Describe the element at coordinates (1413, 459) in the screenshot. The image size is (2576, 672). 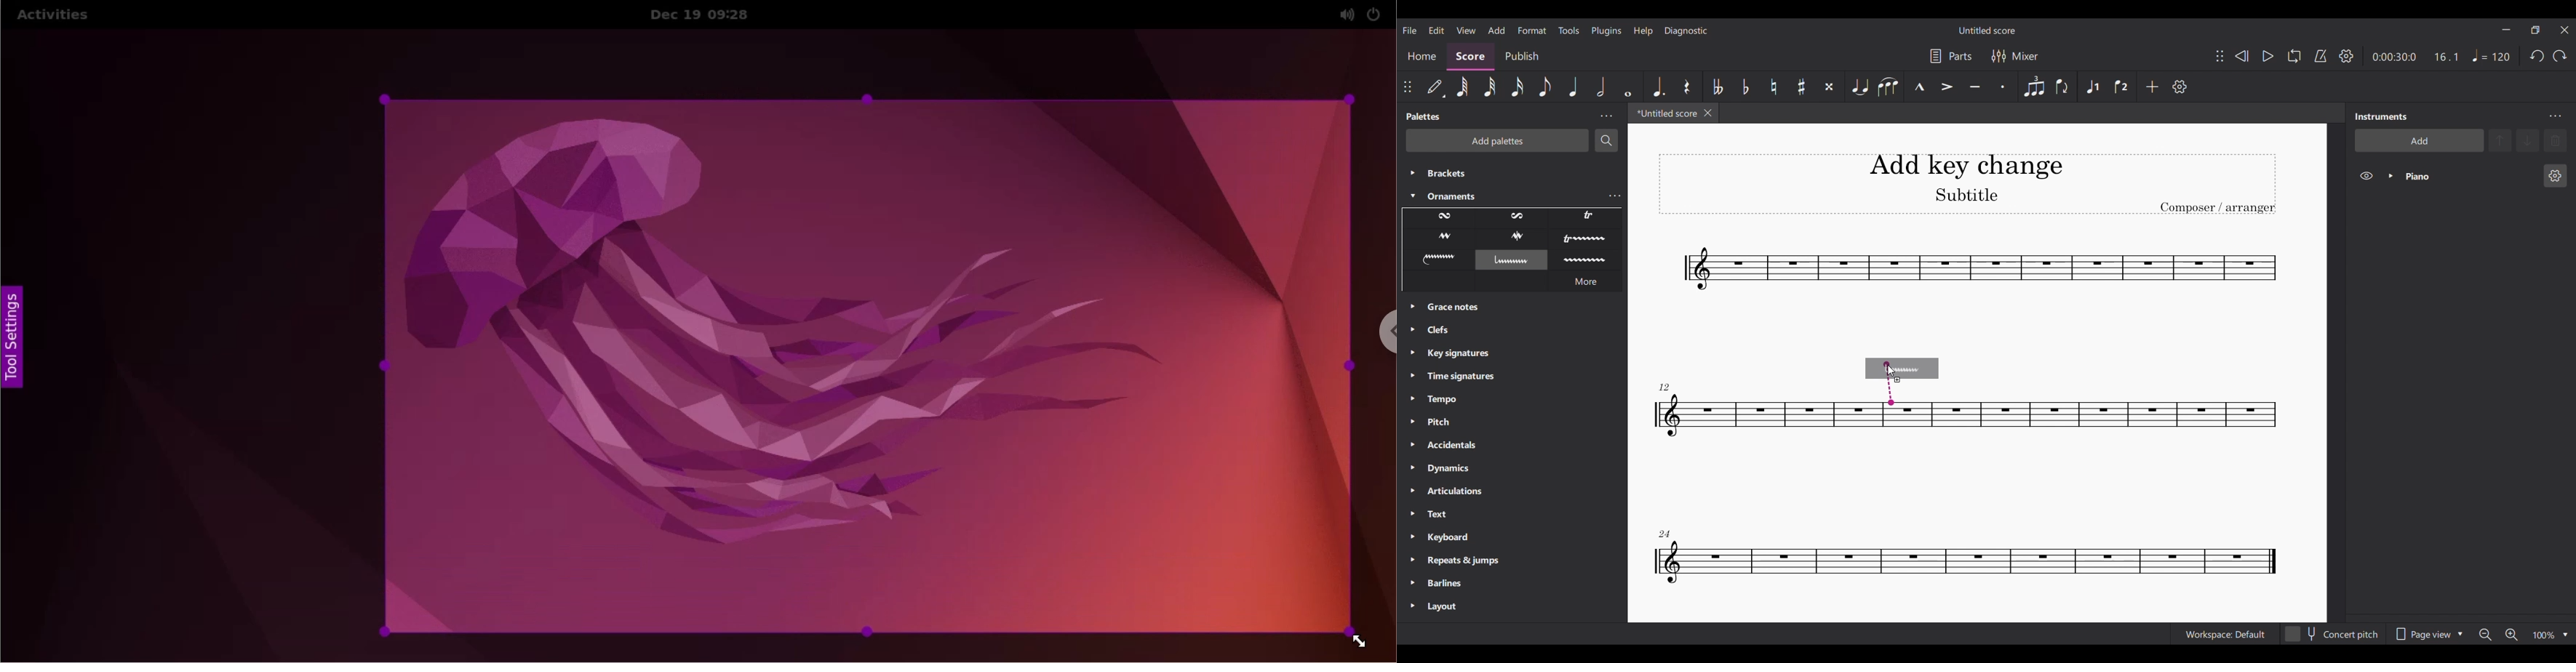
I see `Expand palettes` at that location.